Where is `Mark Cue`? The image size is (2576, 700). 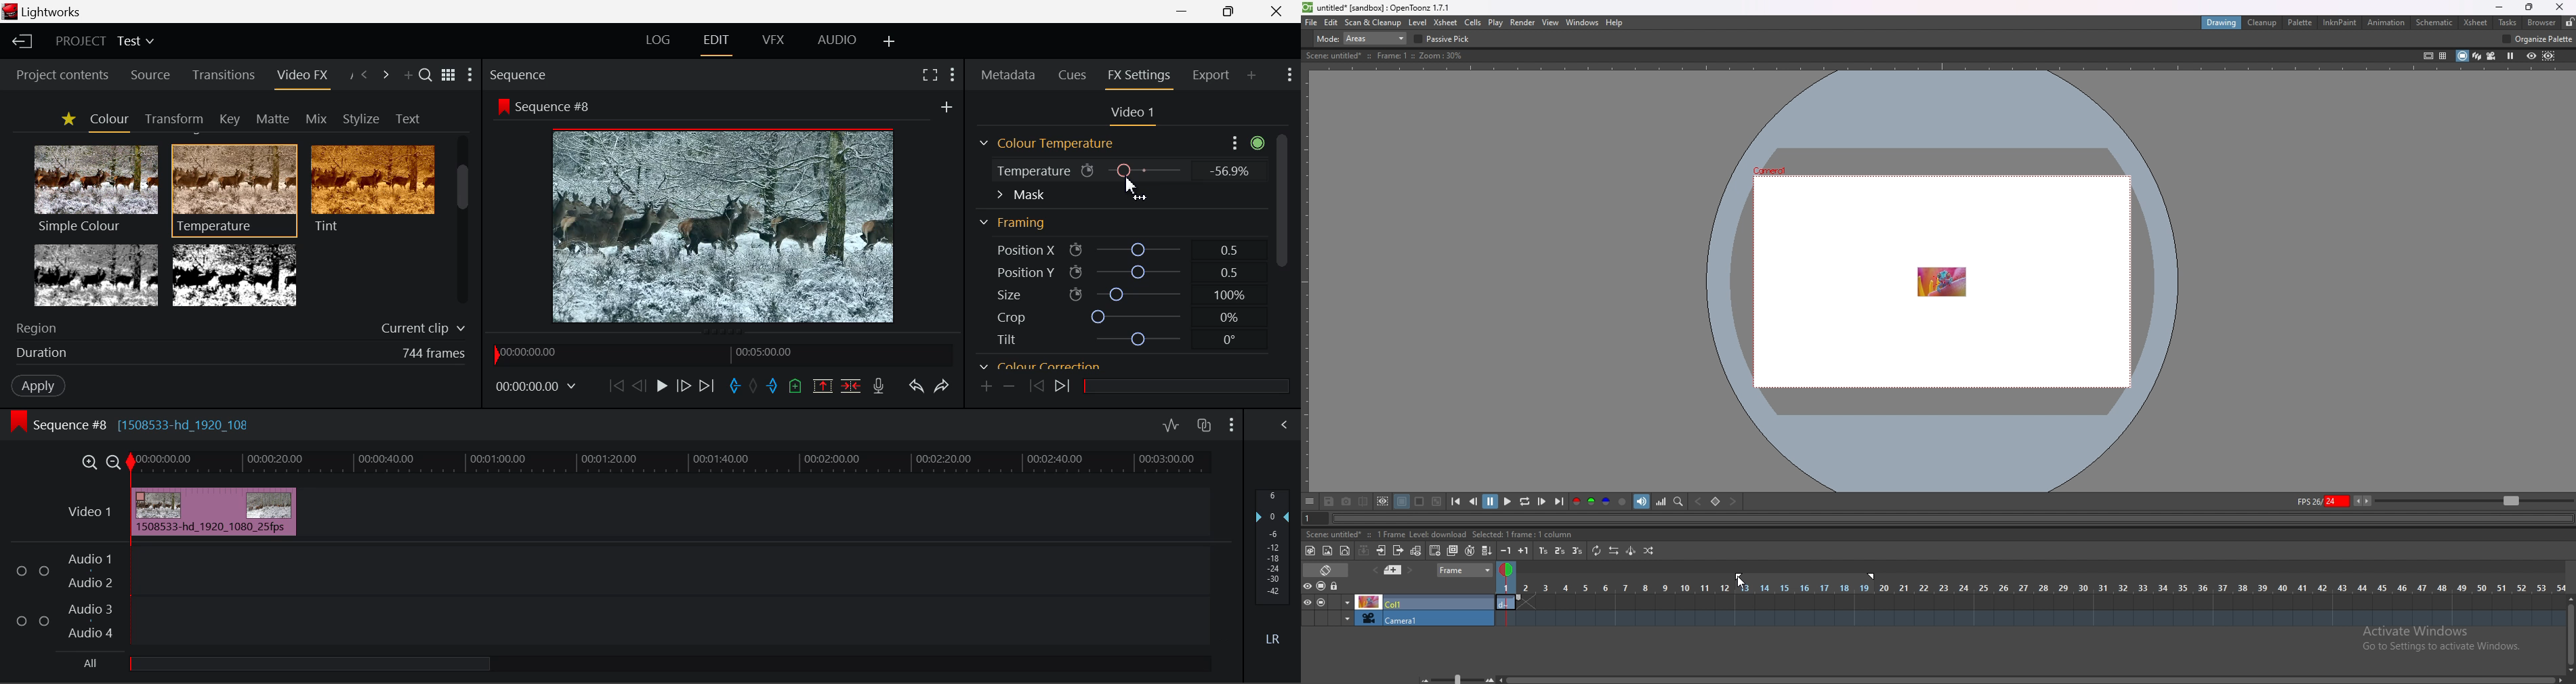 Mark Cue is located at coordinates (795, 387).